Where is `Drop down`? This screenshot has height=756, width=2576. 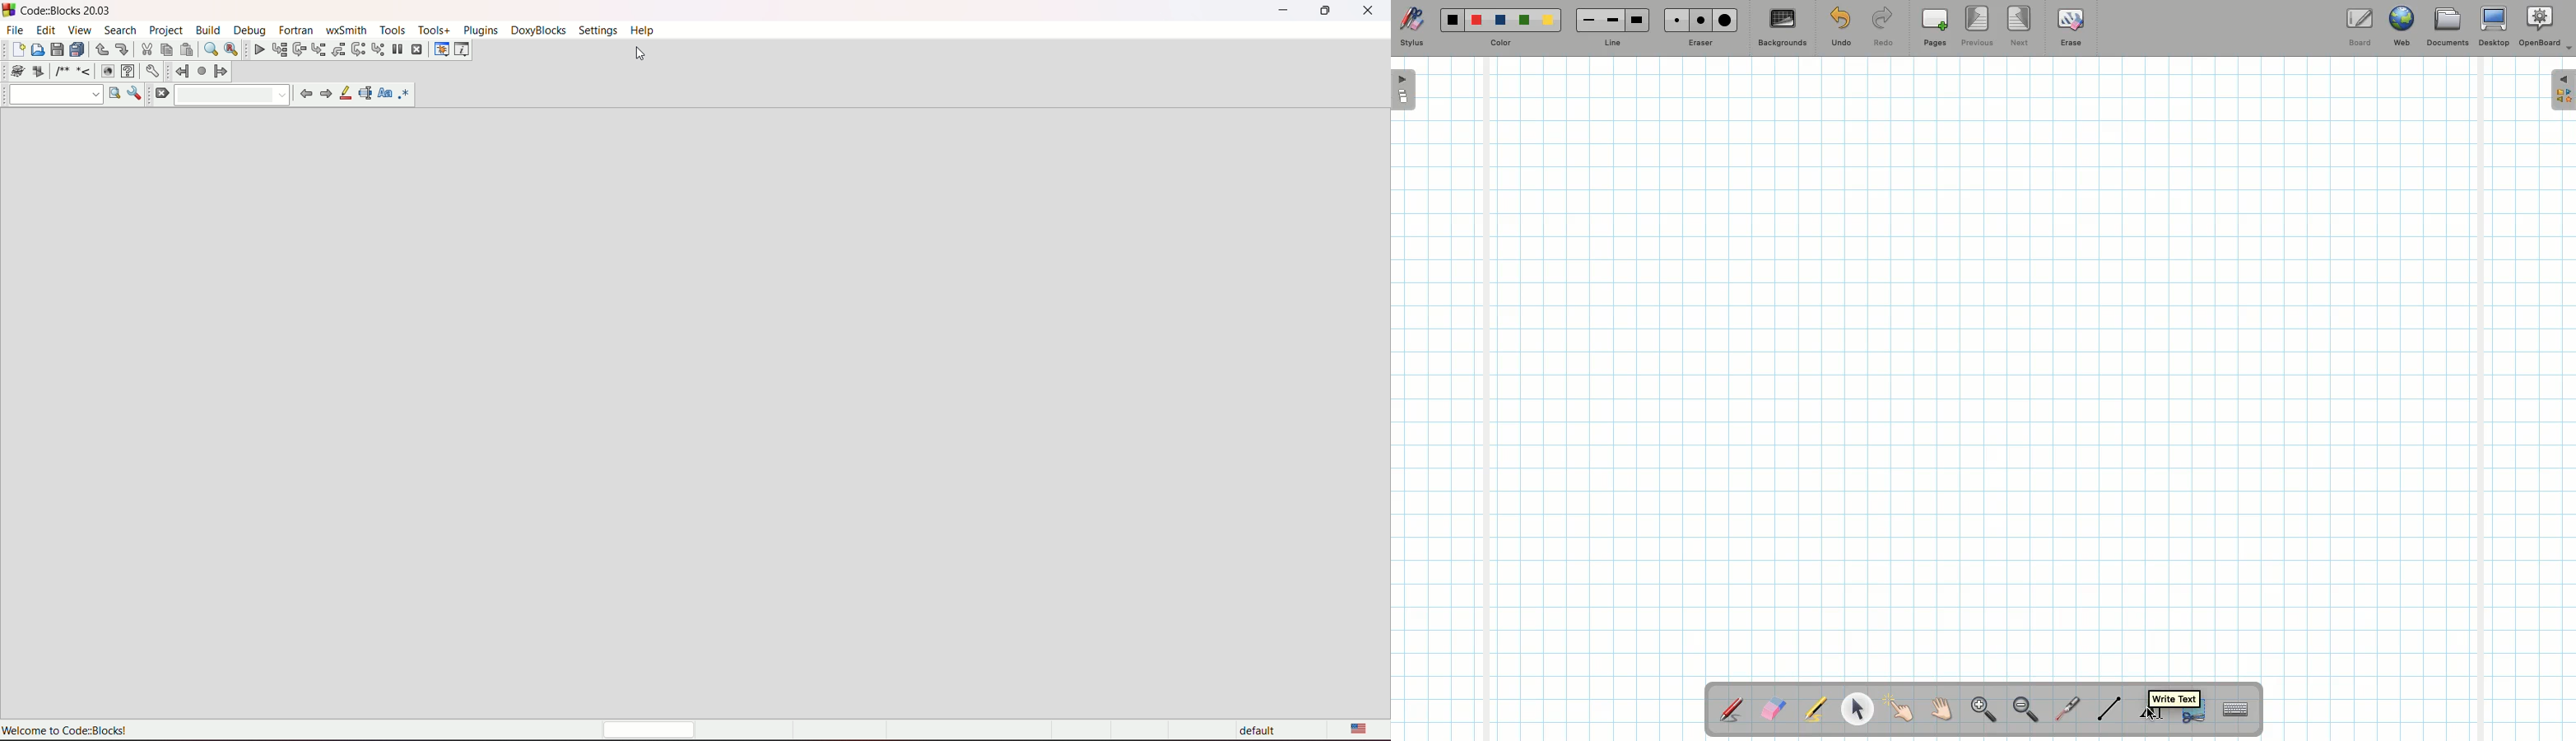 Drop down is located at coordinates (280, 94).